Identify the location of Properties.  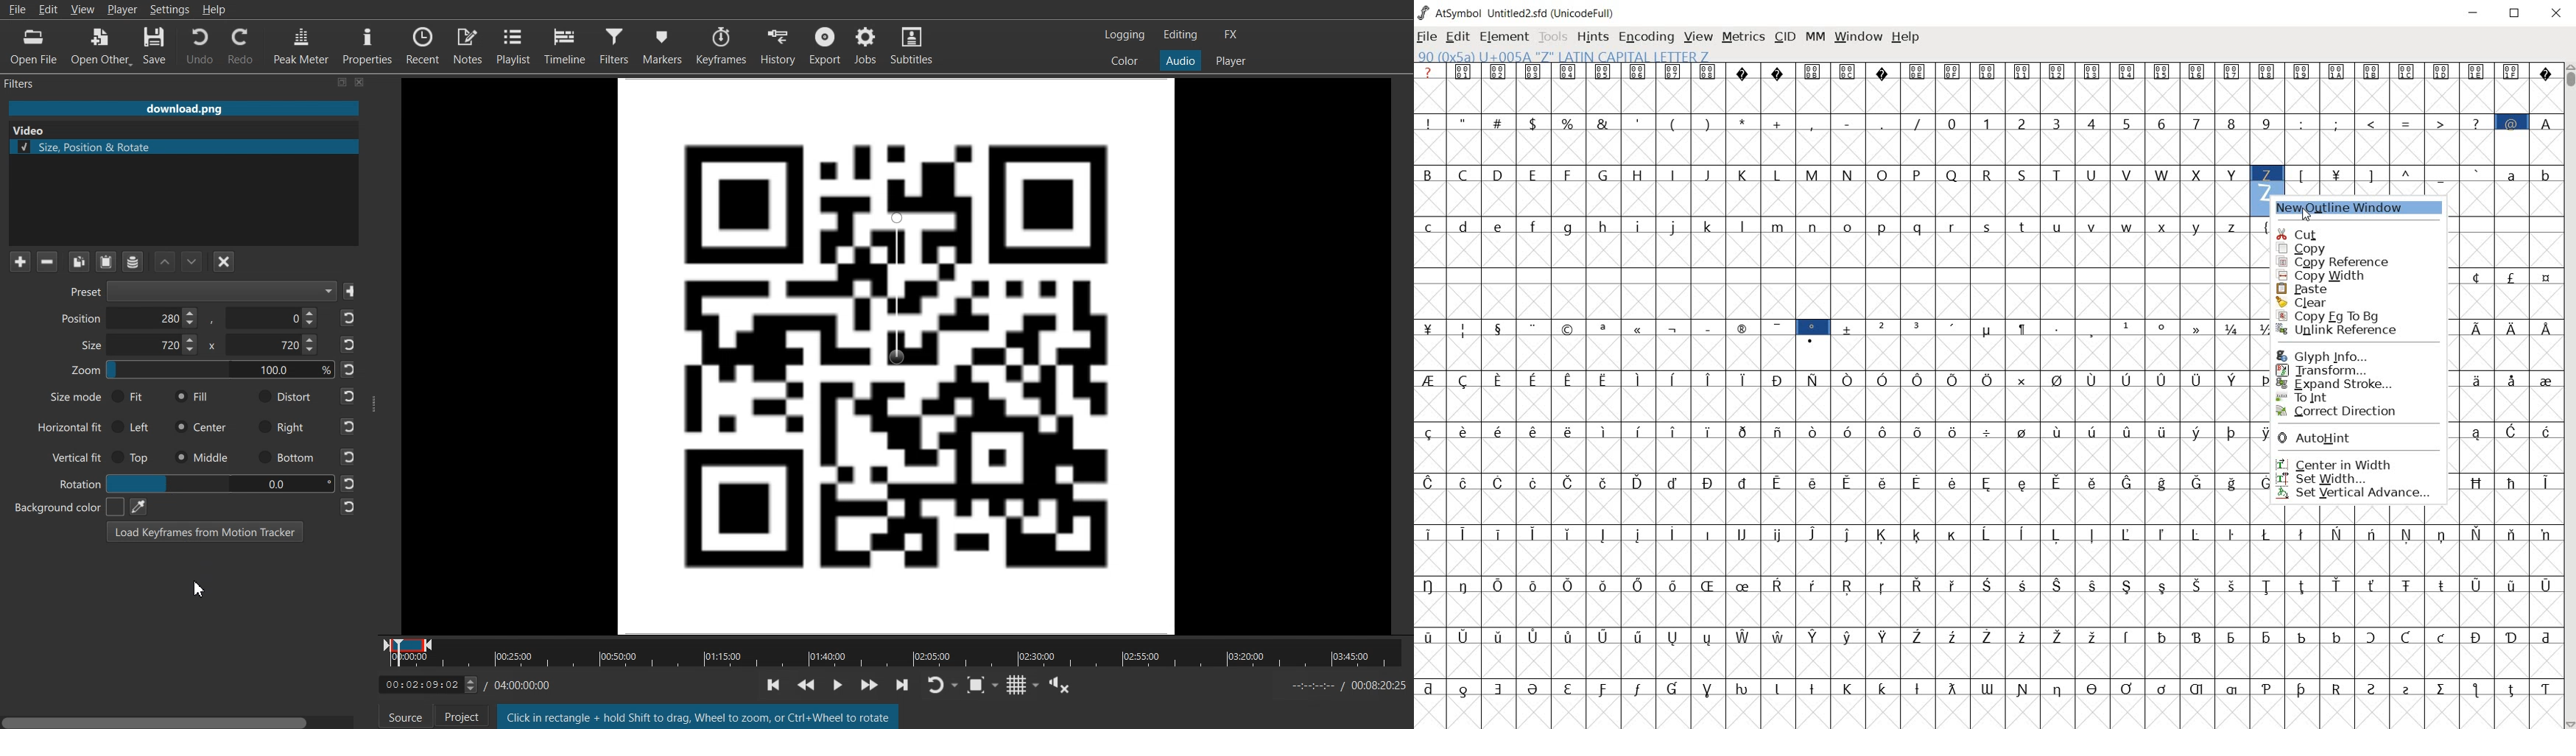
(367, 46).